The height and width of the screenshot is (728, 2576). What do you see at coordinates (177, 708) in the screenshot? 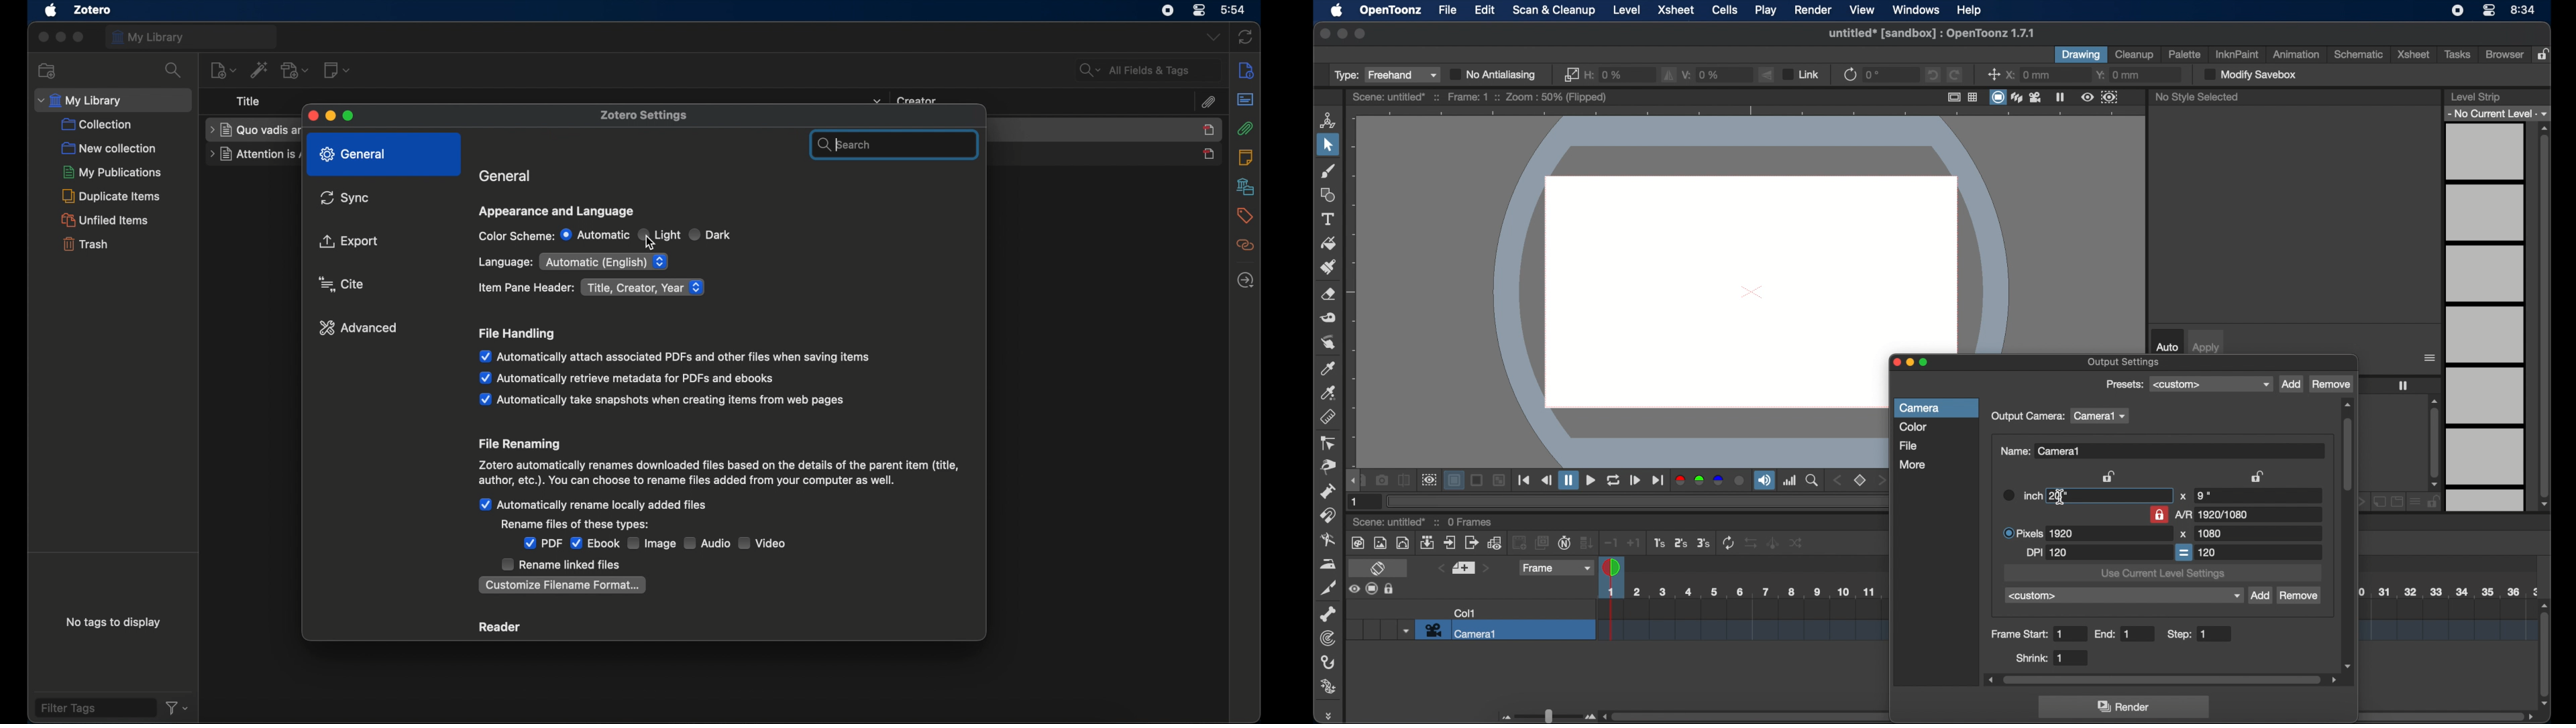
I see `filter dropdown menu` at bounding box center [177, 708].